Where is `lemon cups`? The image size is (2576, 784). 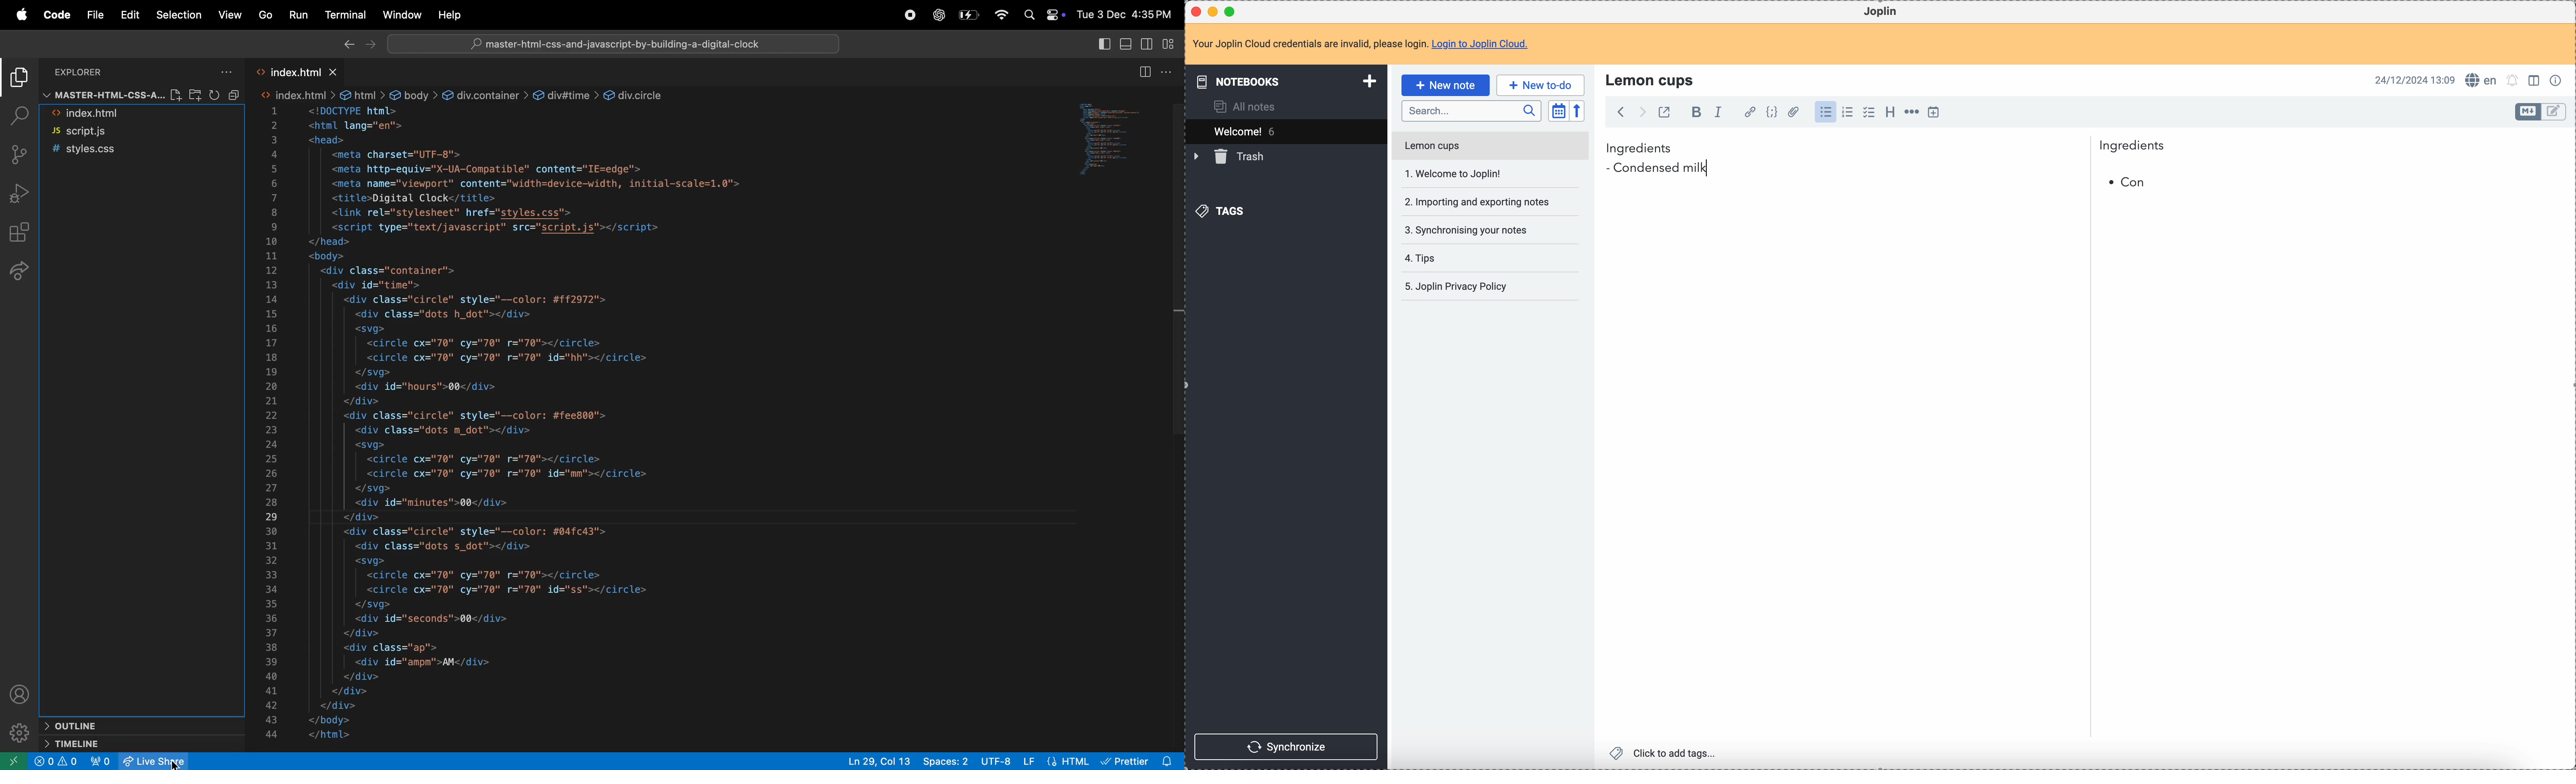
lemon cups is located at coordinates (1489, 148).